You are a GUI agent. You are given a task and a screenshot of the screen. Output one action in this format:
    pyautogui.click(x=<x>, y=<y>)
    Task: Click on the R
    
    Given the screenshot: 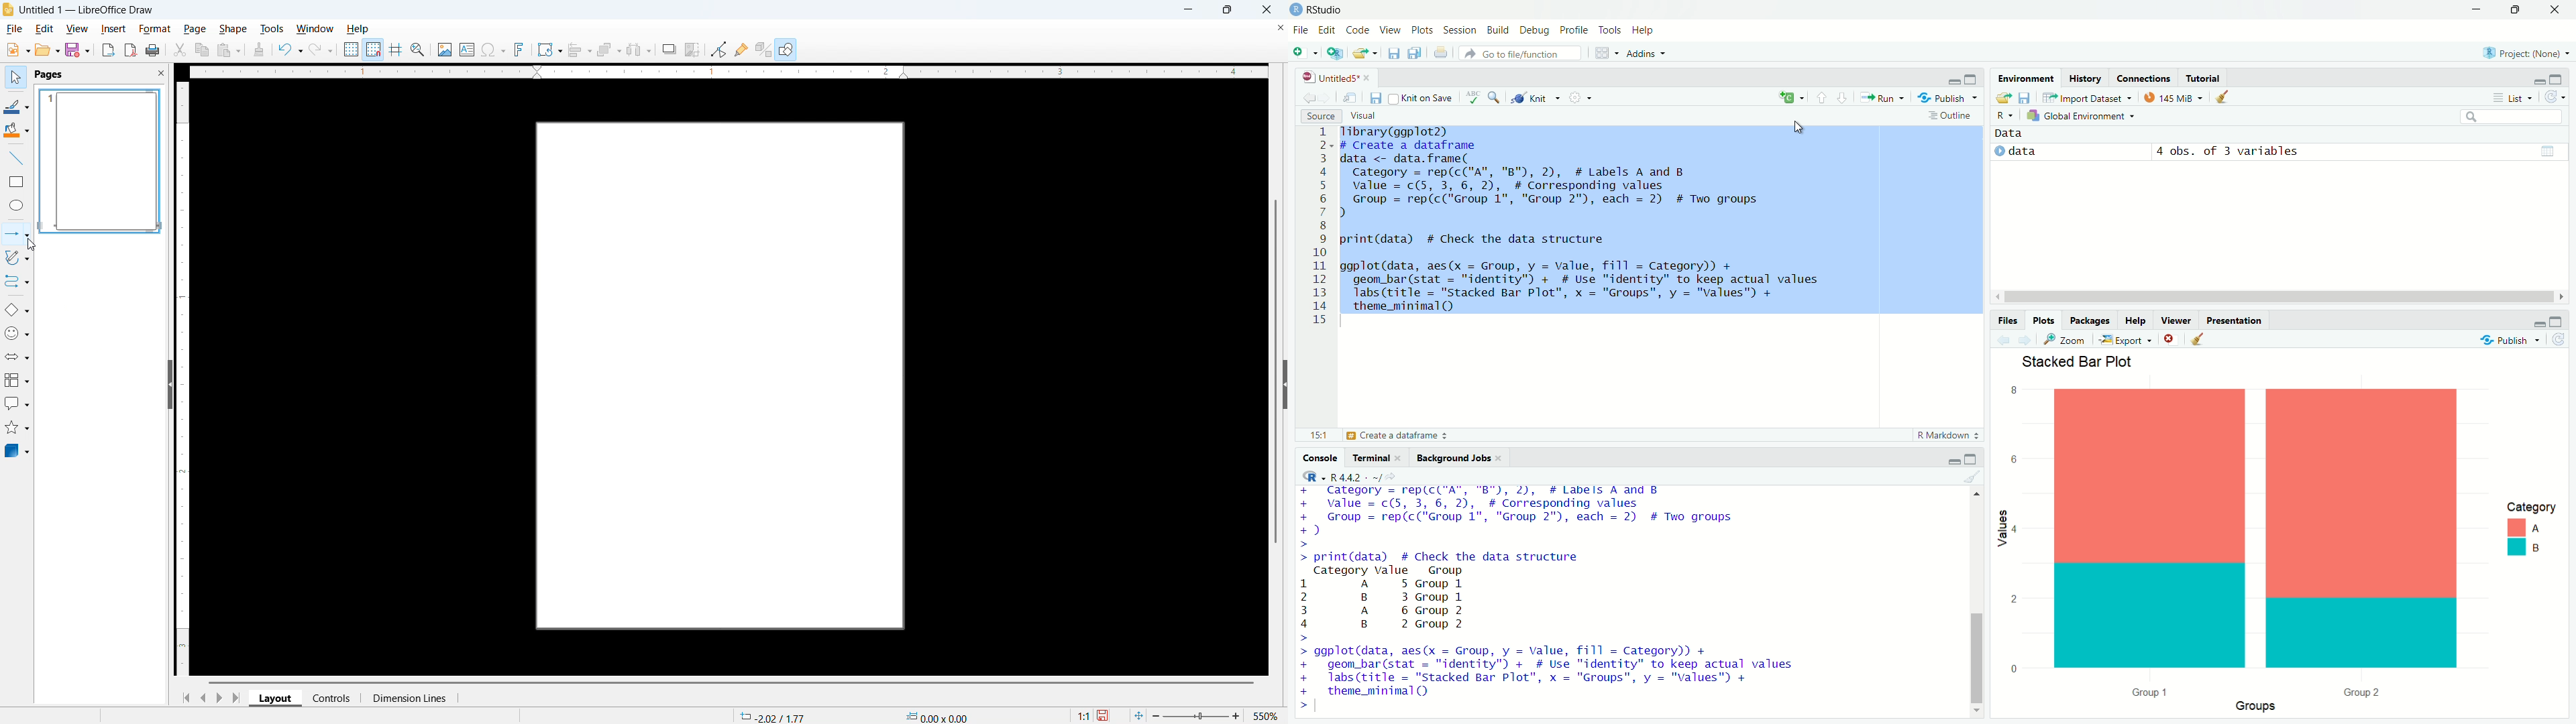 What is the action you would take?
    pyautogui.click(x=1313, y=476)
    